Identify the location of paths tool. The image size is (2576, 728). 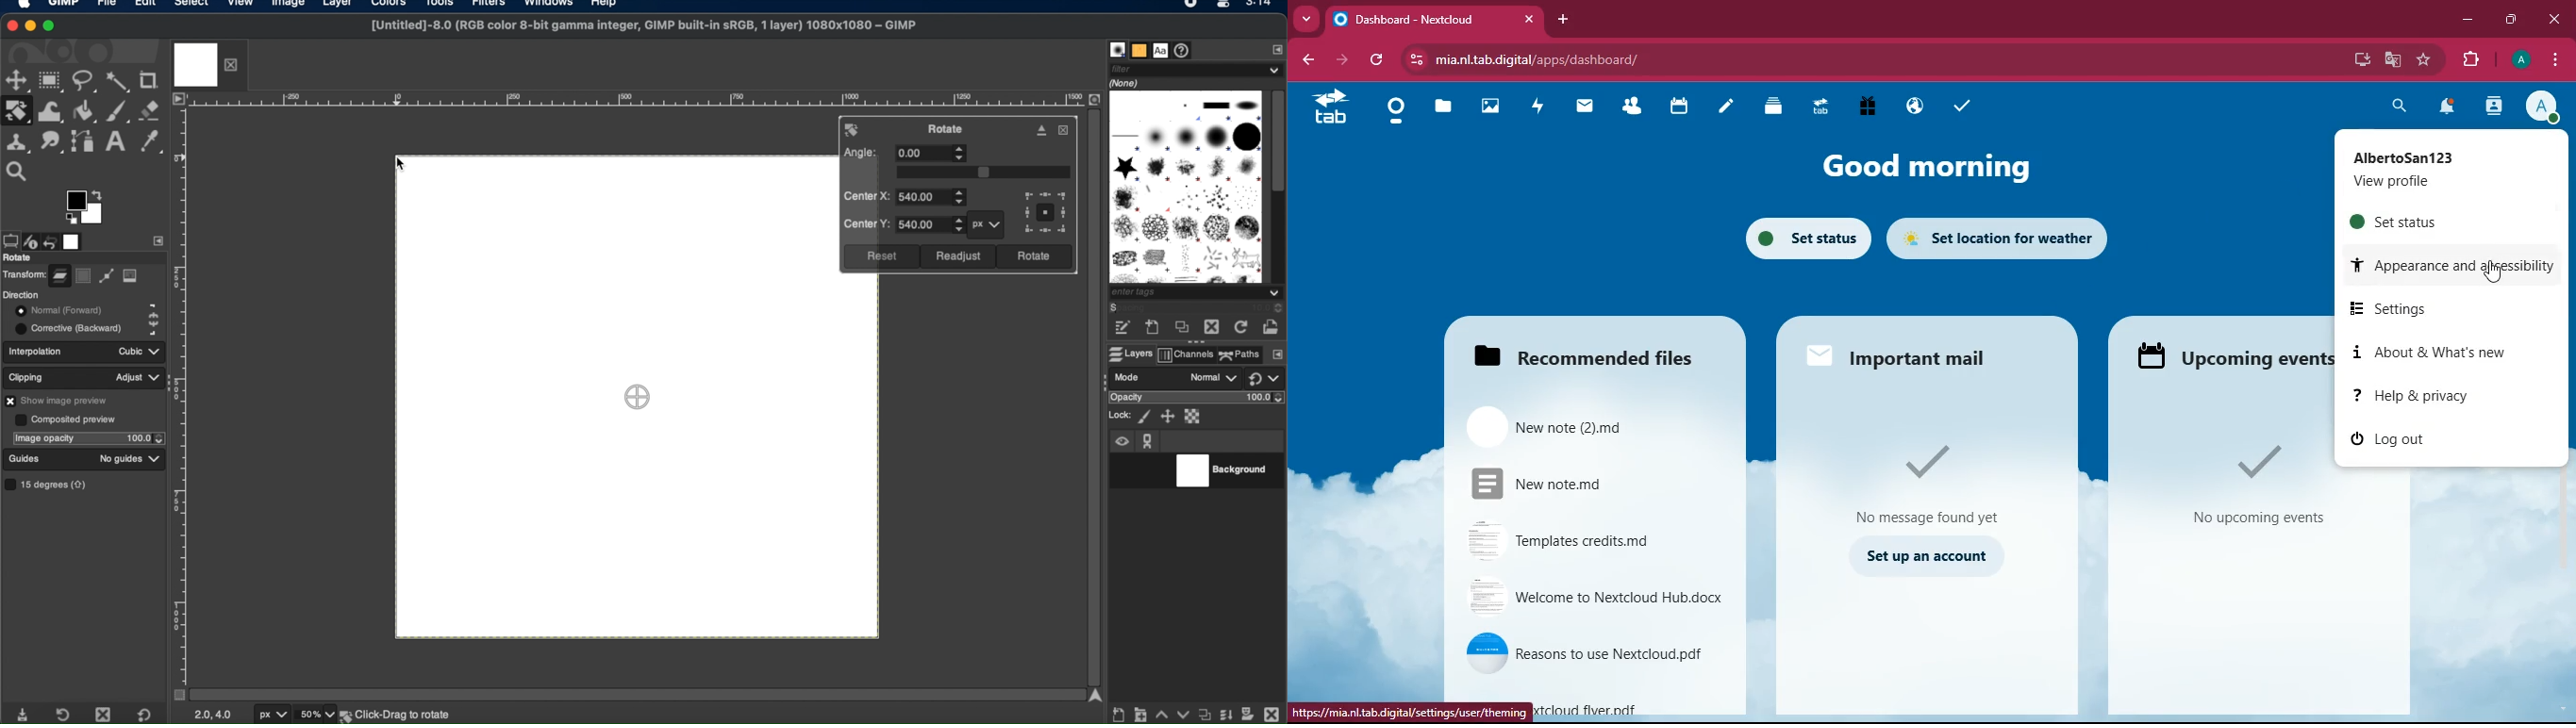
(83, 139).